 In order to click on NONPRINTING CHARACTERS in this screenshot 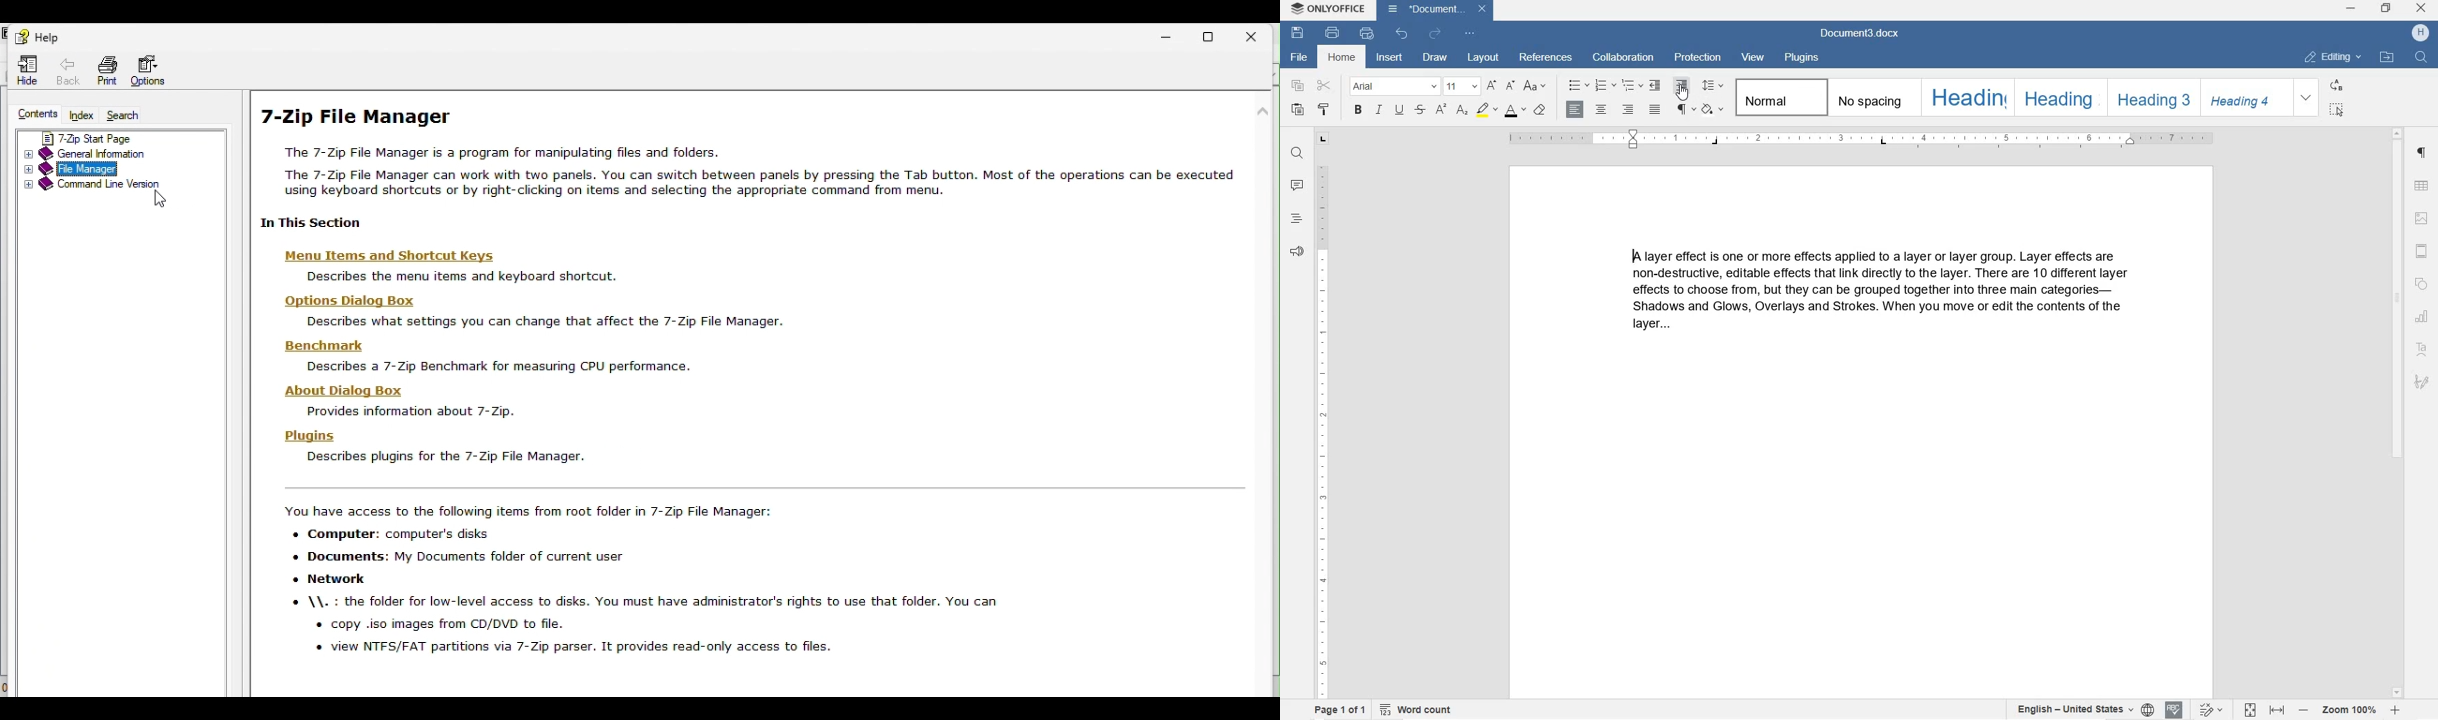, I will do `click(1686, 110)`.